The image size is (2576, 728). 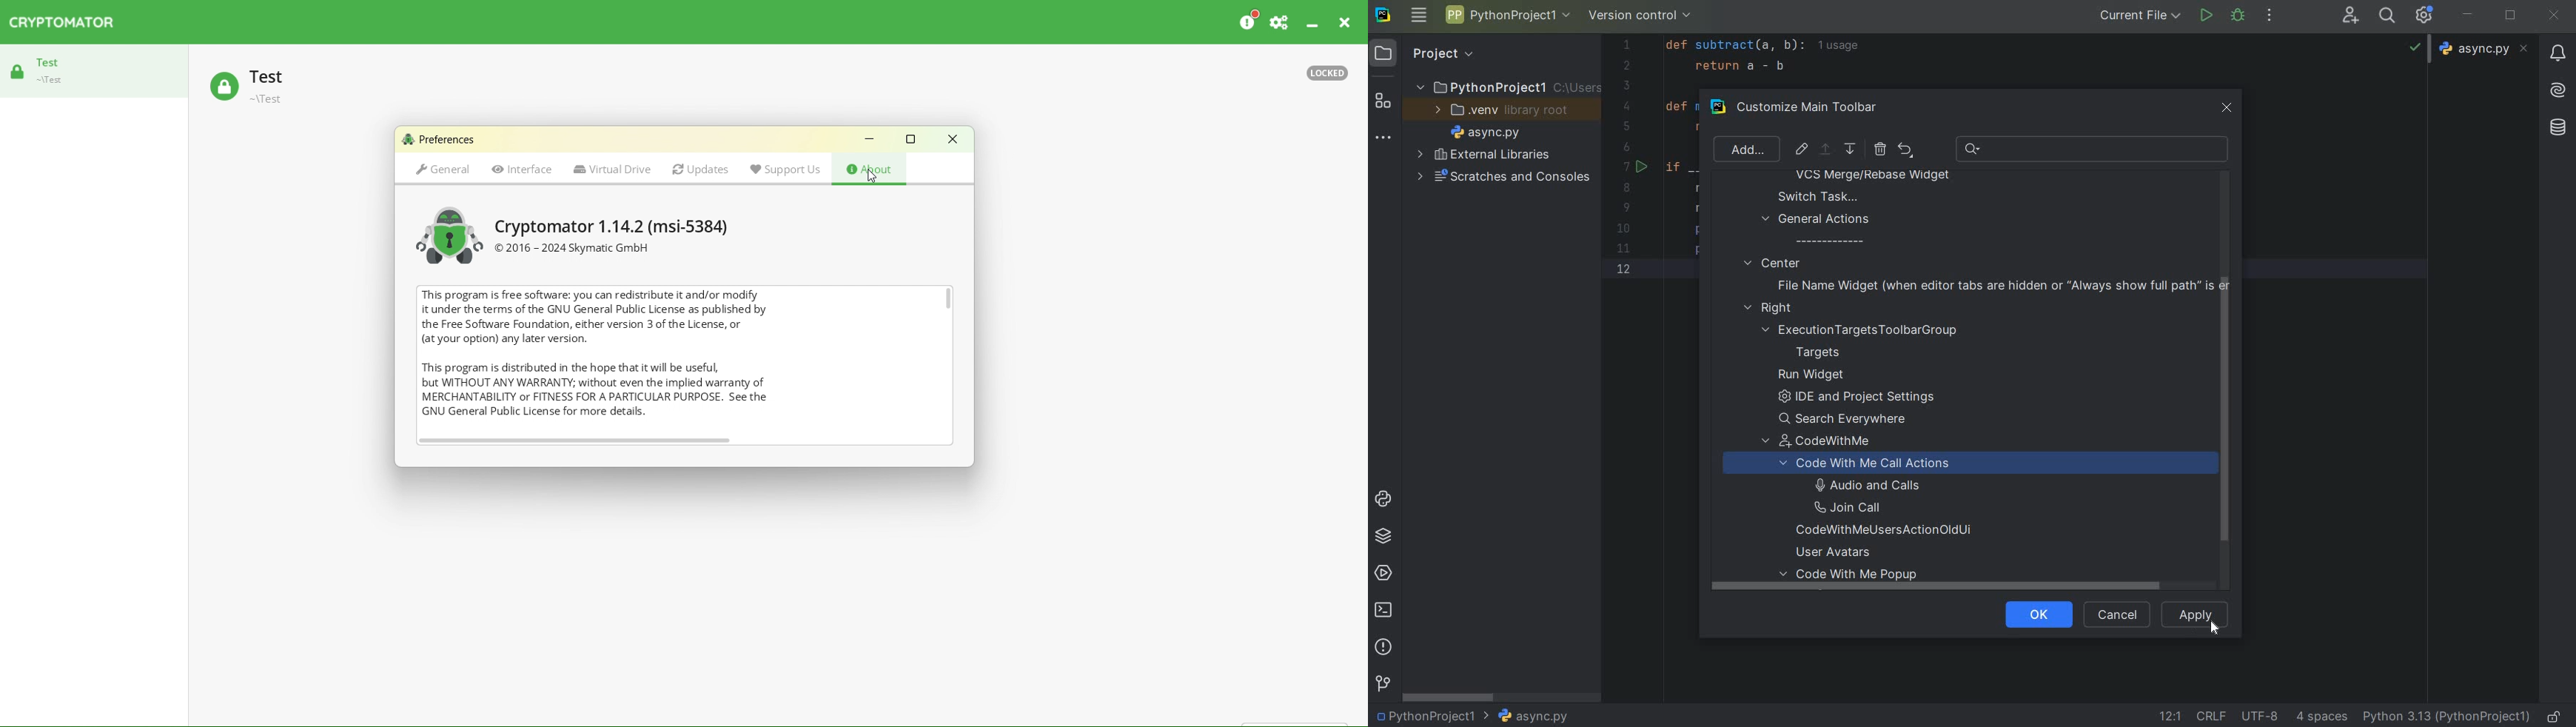 I want to click on codewithme, so click(x=1827, y=443).